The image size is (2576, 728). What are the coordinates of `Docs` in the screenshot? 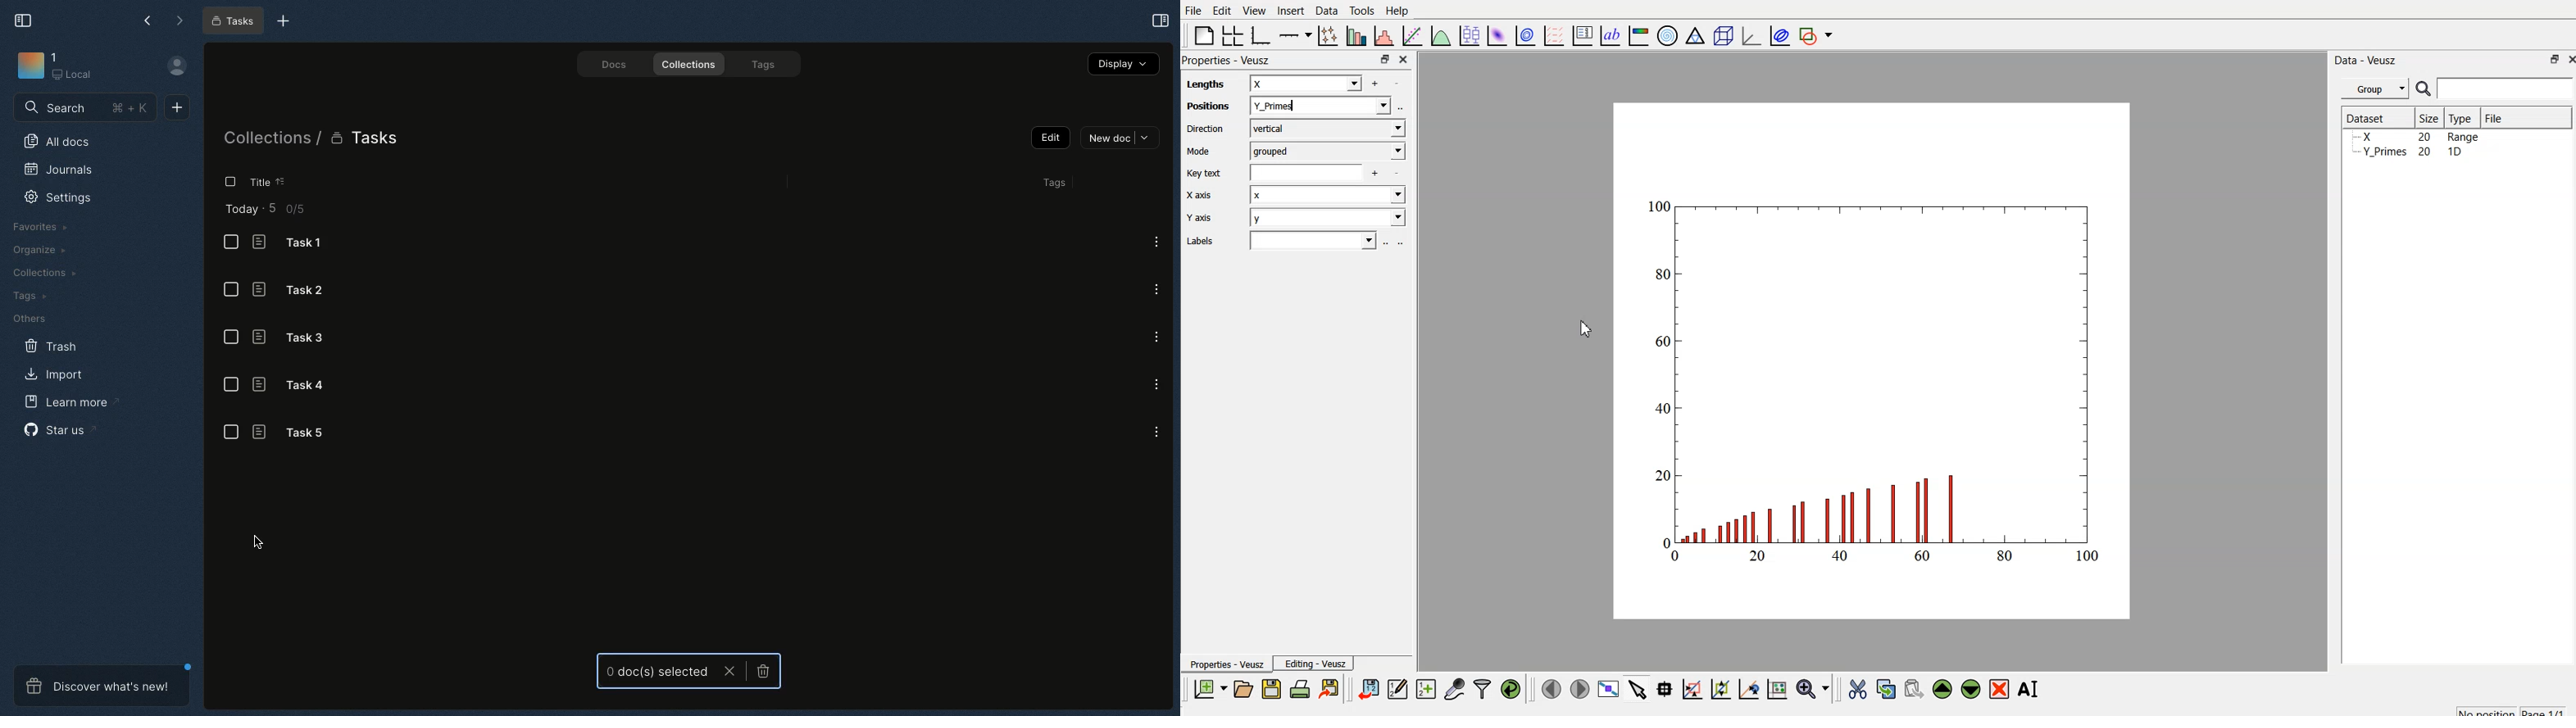 It's located at (616, 63).